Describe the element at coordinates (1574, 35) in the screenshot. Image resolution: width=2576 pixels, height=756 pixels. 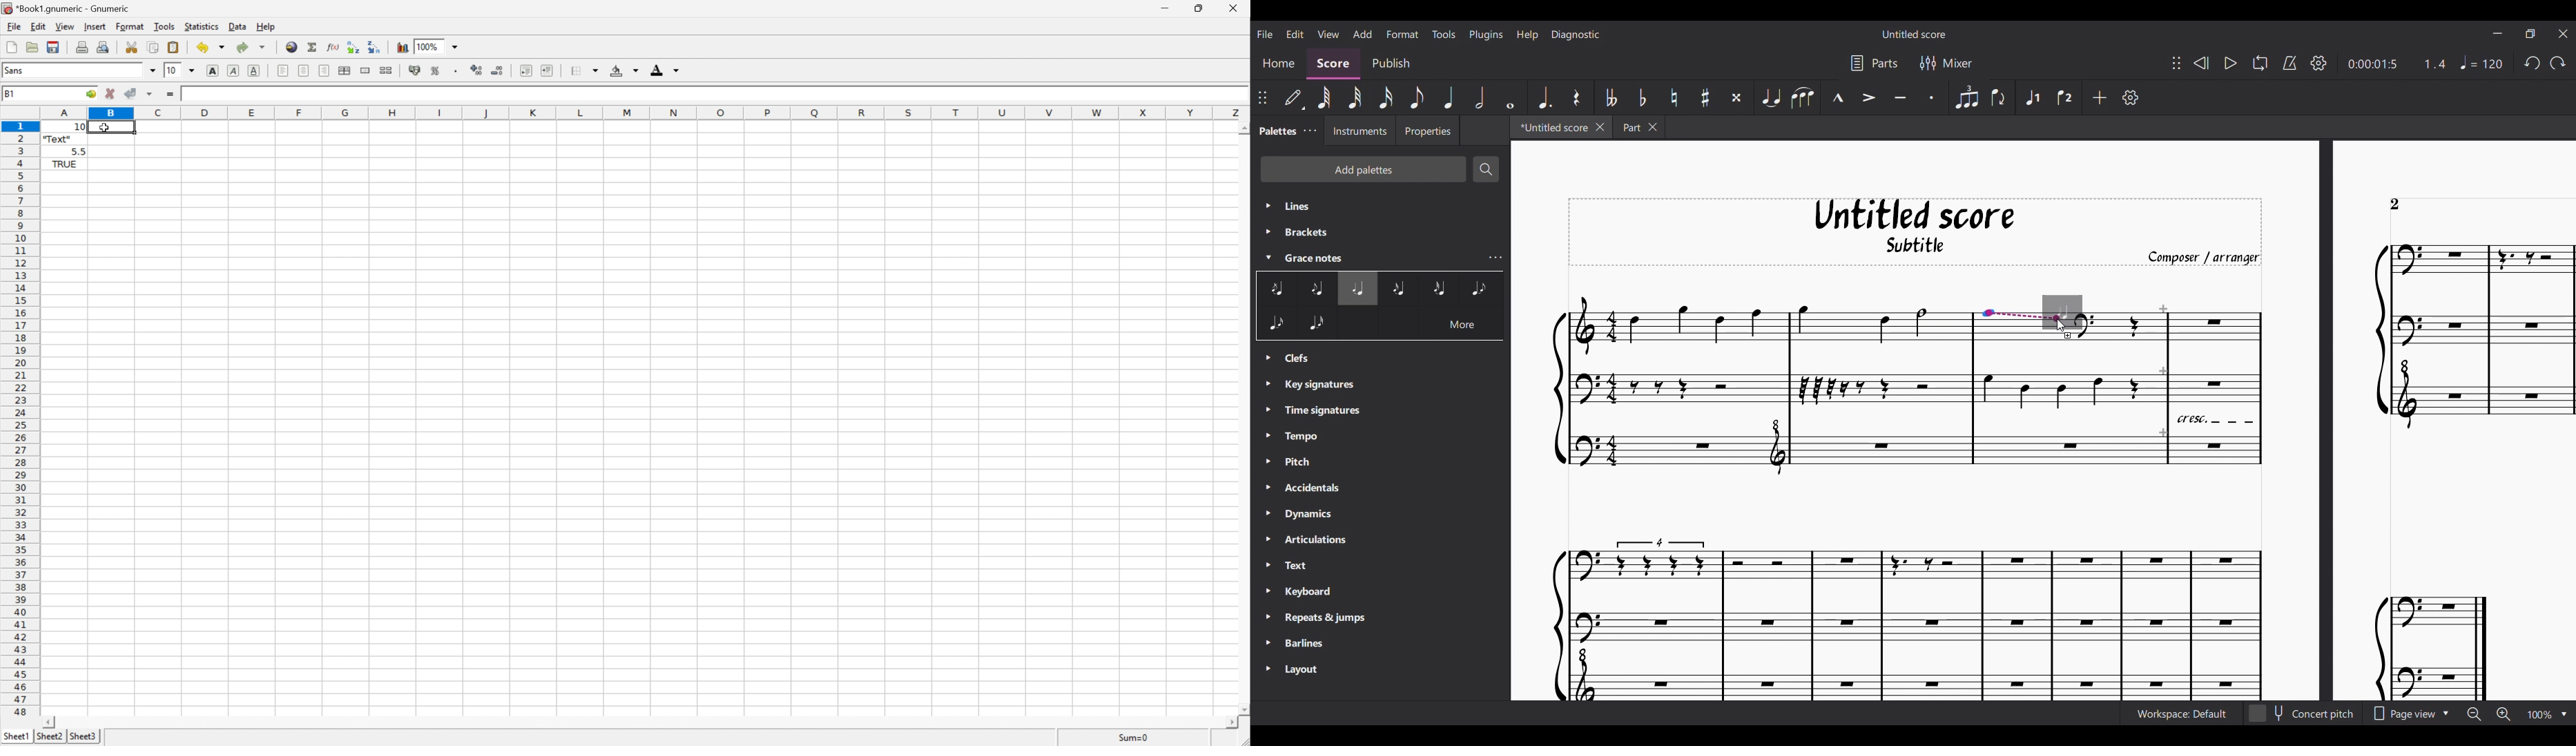
I see `Diagnostic menu` at that location.